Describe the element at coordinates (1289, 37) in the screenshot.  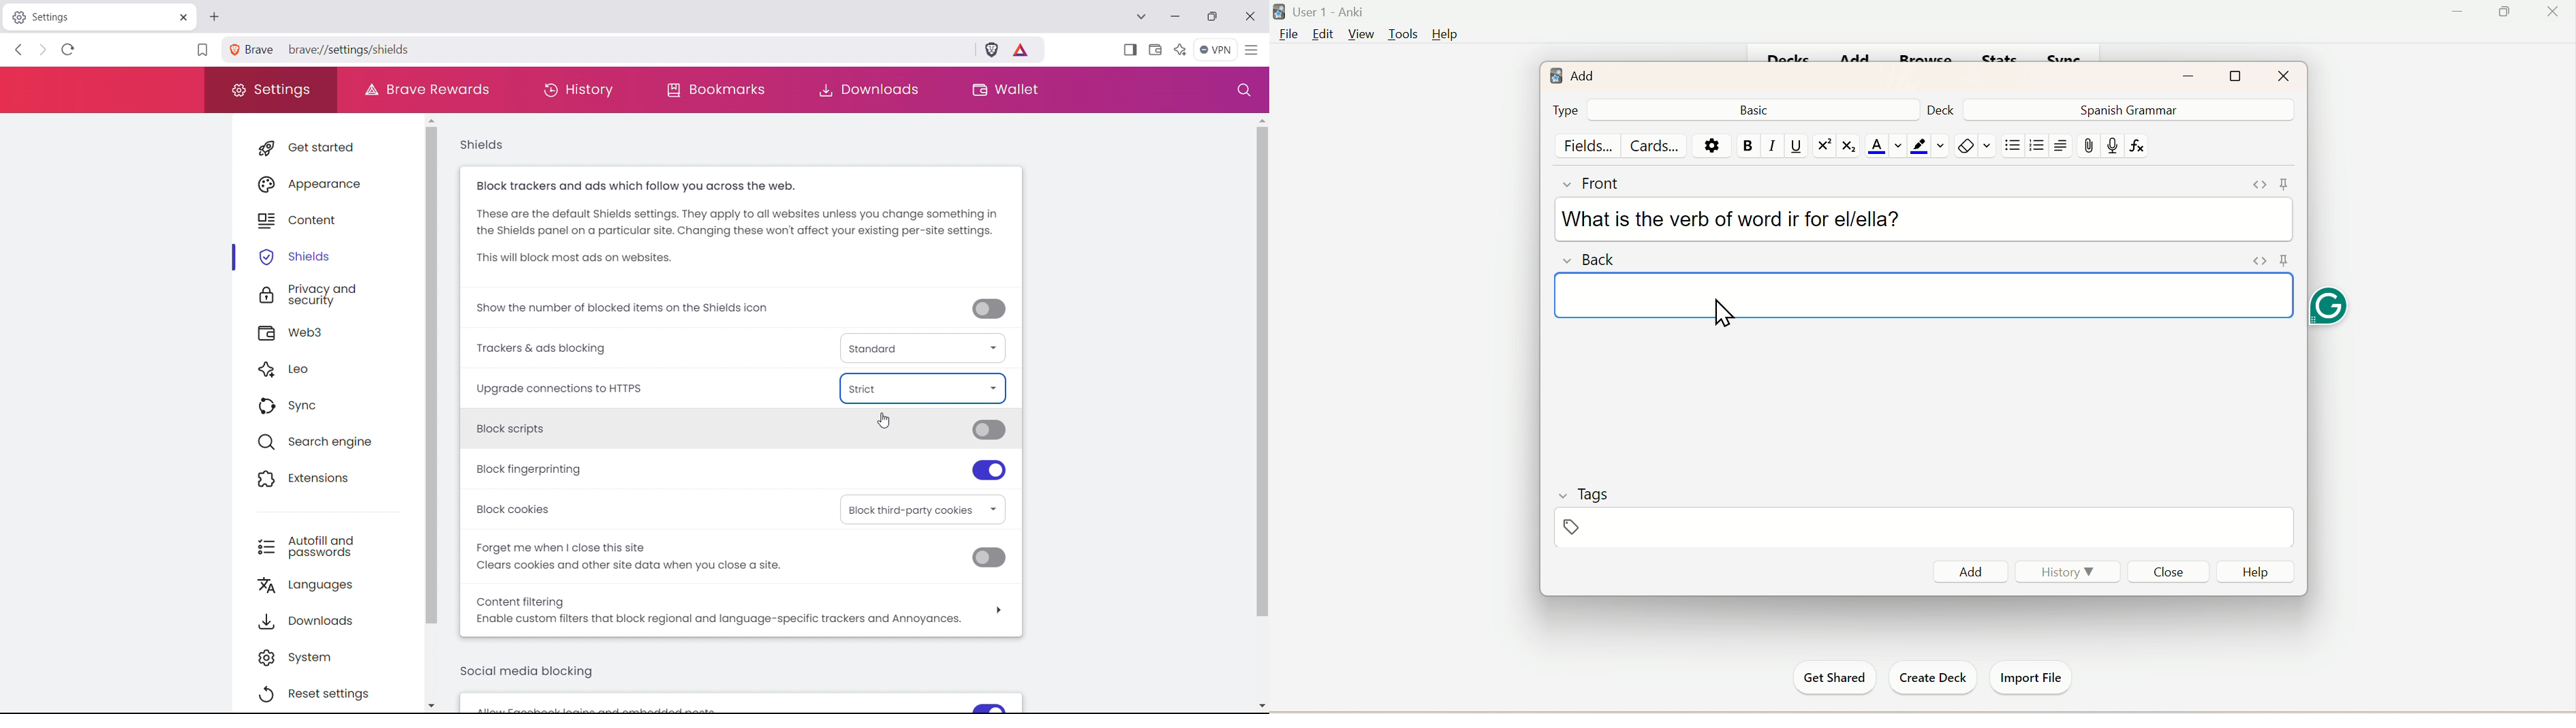
I see `` at that location.